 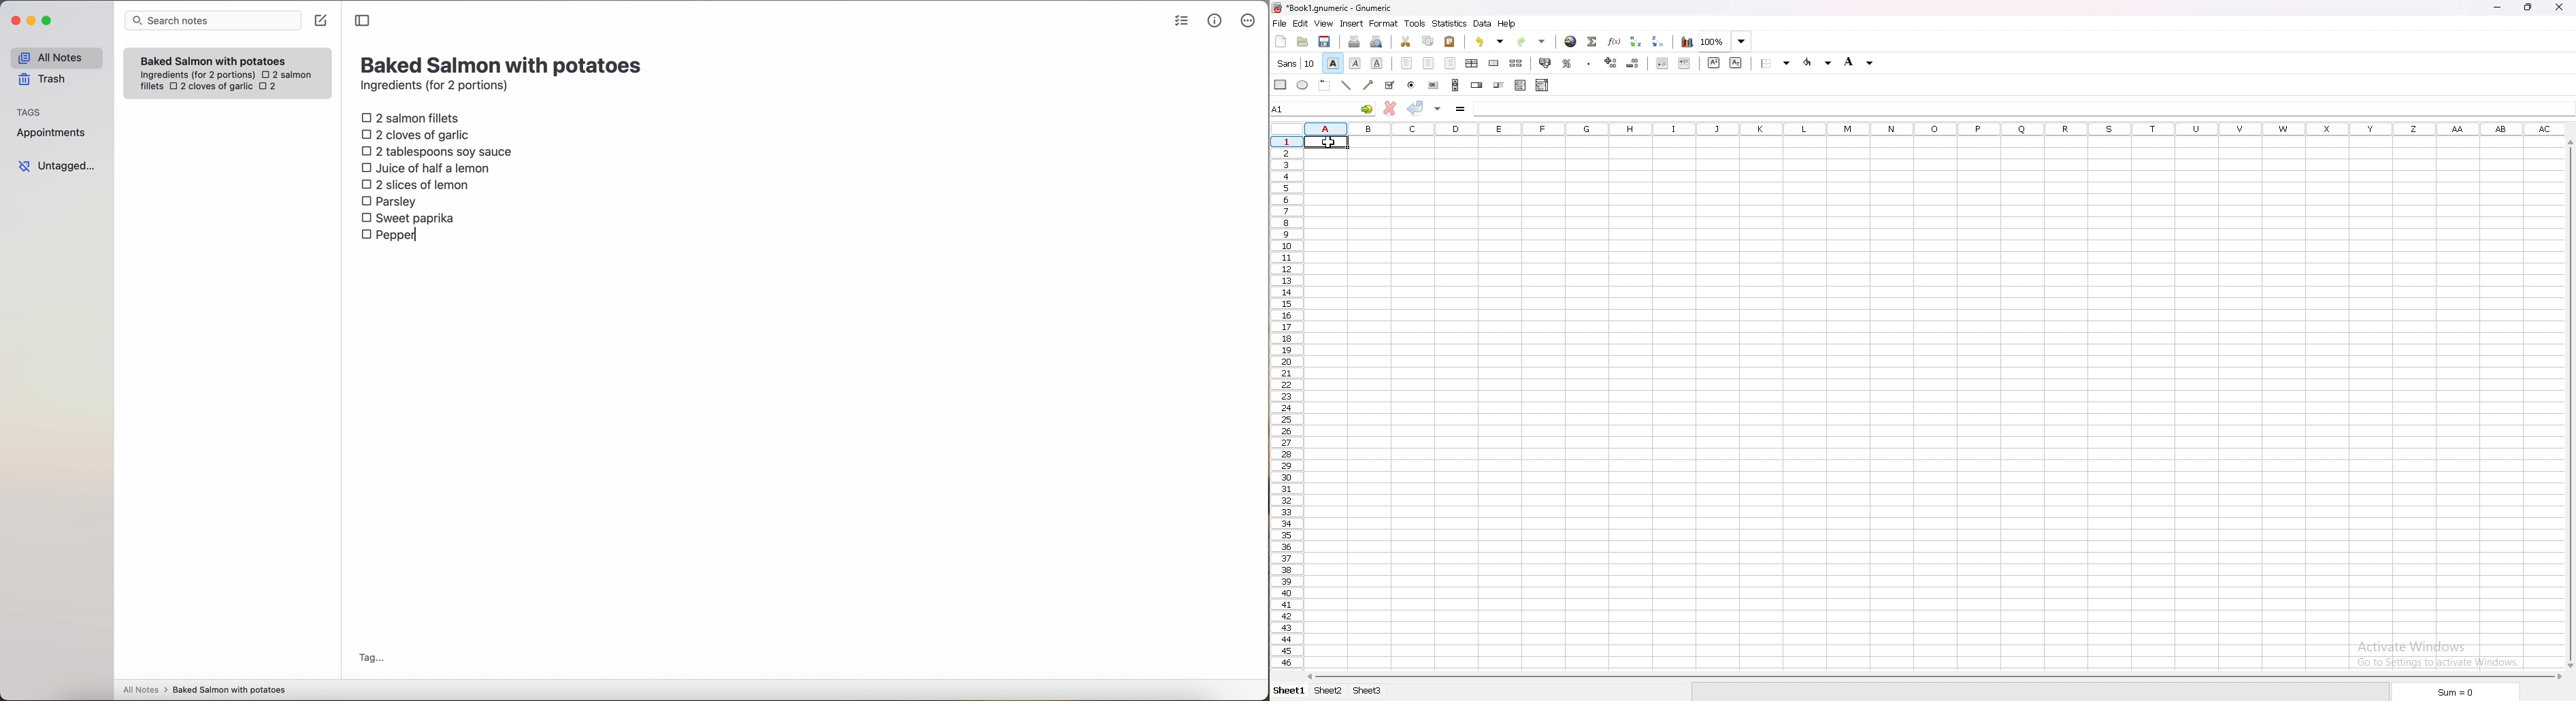 I want to click on print, so click(x=1354, y=42).